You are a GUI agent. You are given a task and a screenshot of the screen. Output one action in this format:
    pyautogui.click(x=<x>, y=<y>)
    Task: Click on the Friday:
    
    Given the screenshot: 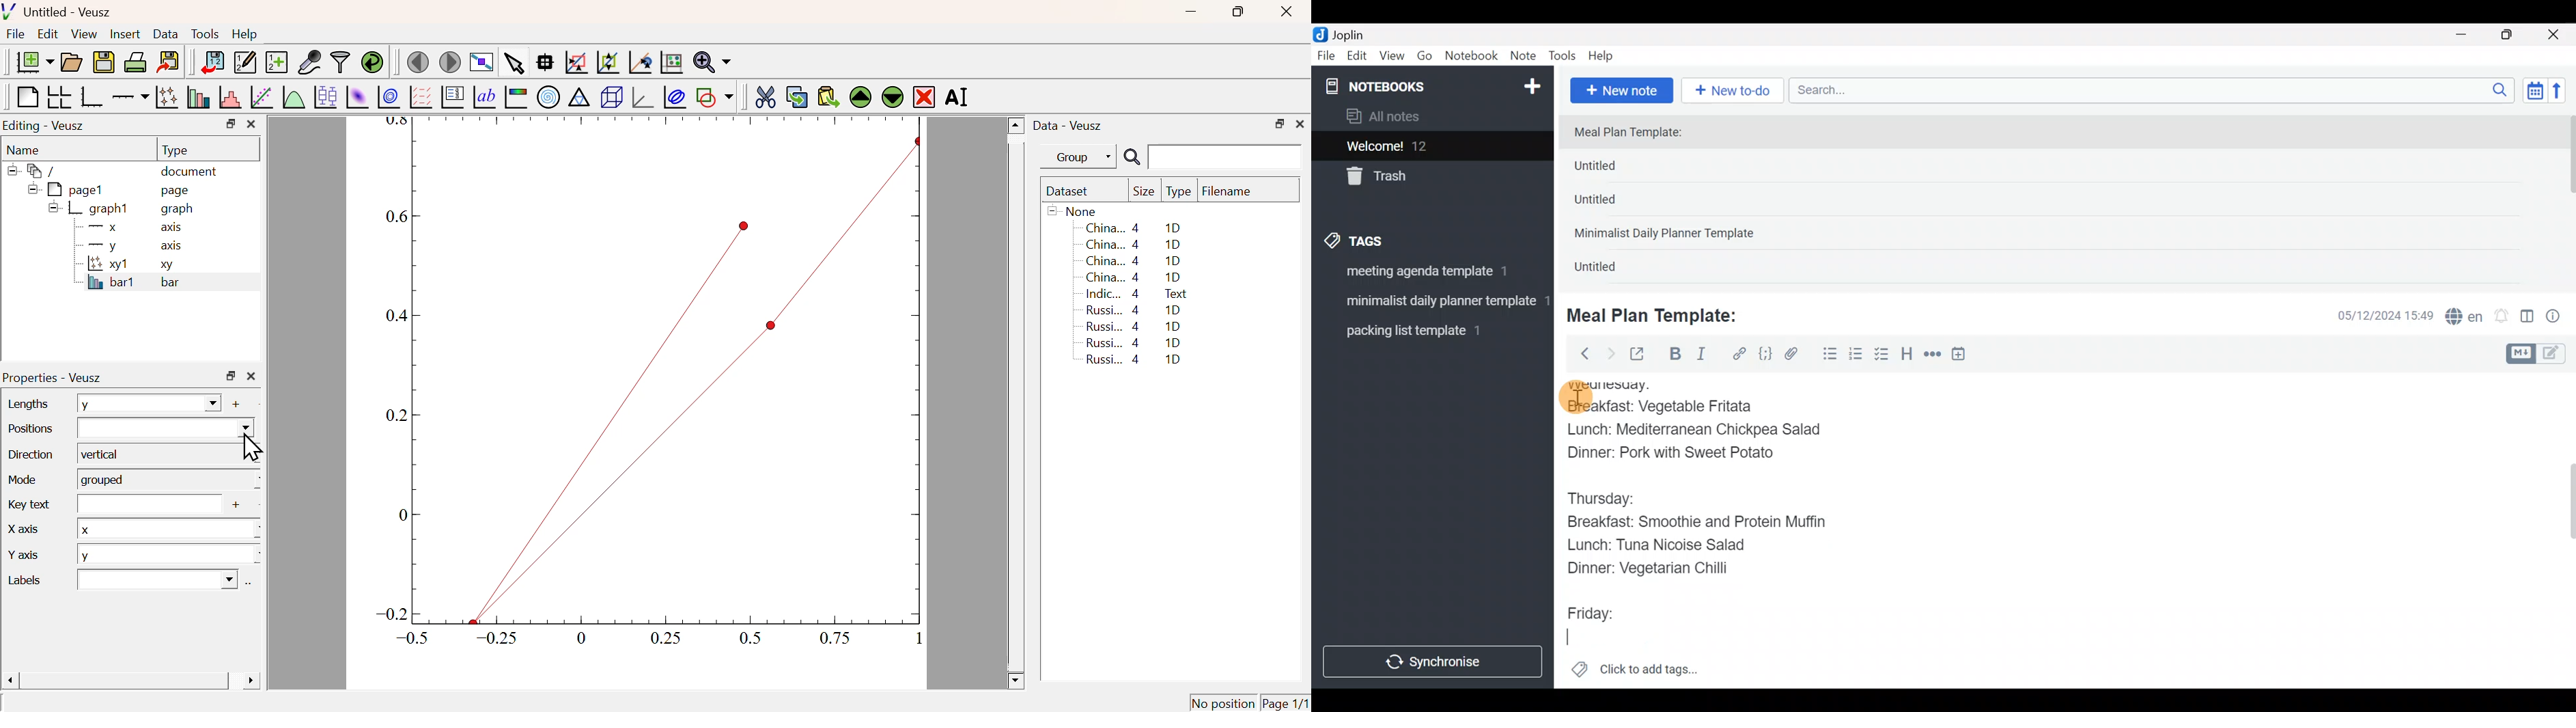 What is the action you would take?
    pyautogui.click(x=1593, y=608)
    